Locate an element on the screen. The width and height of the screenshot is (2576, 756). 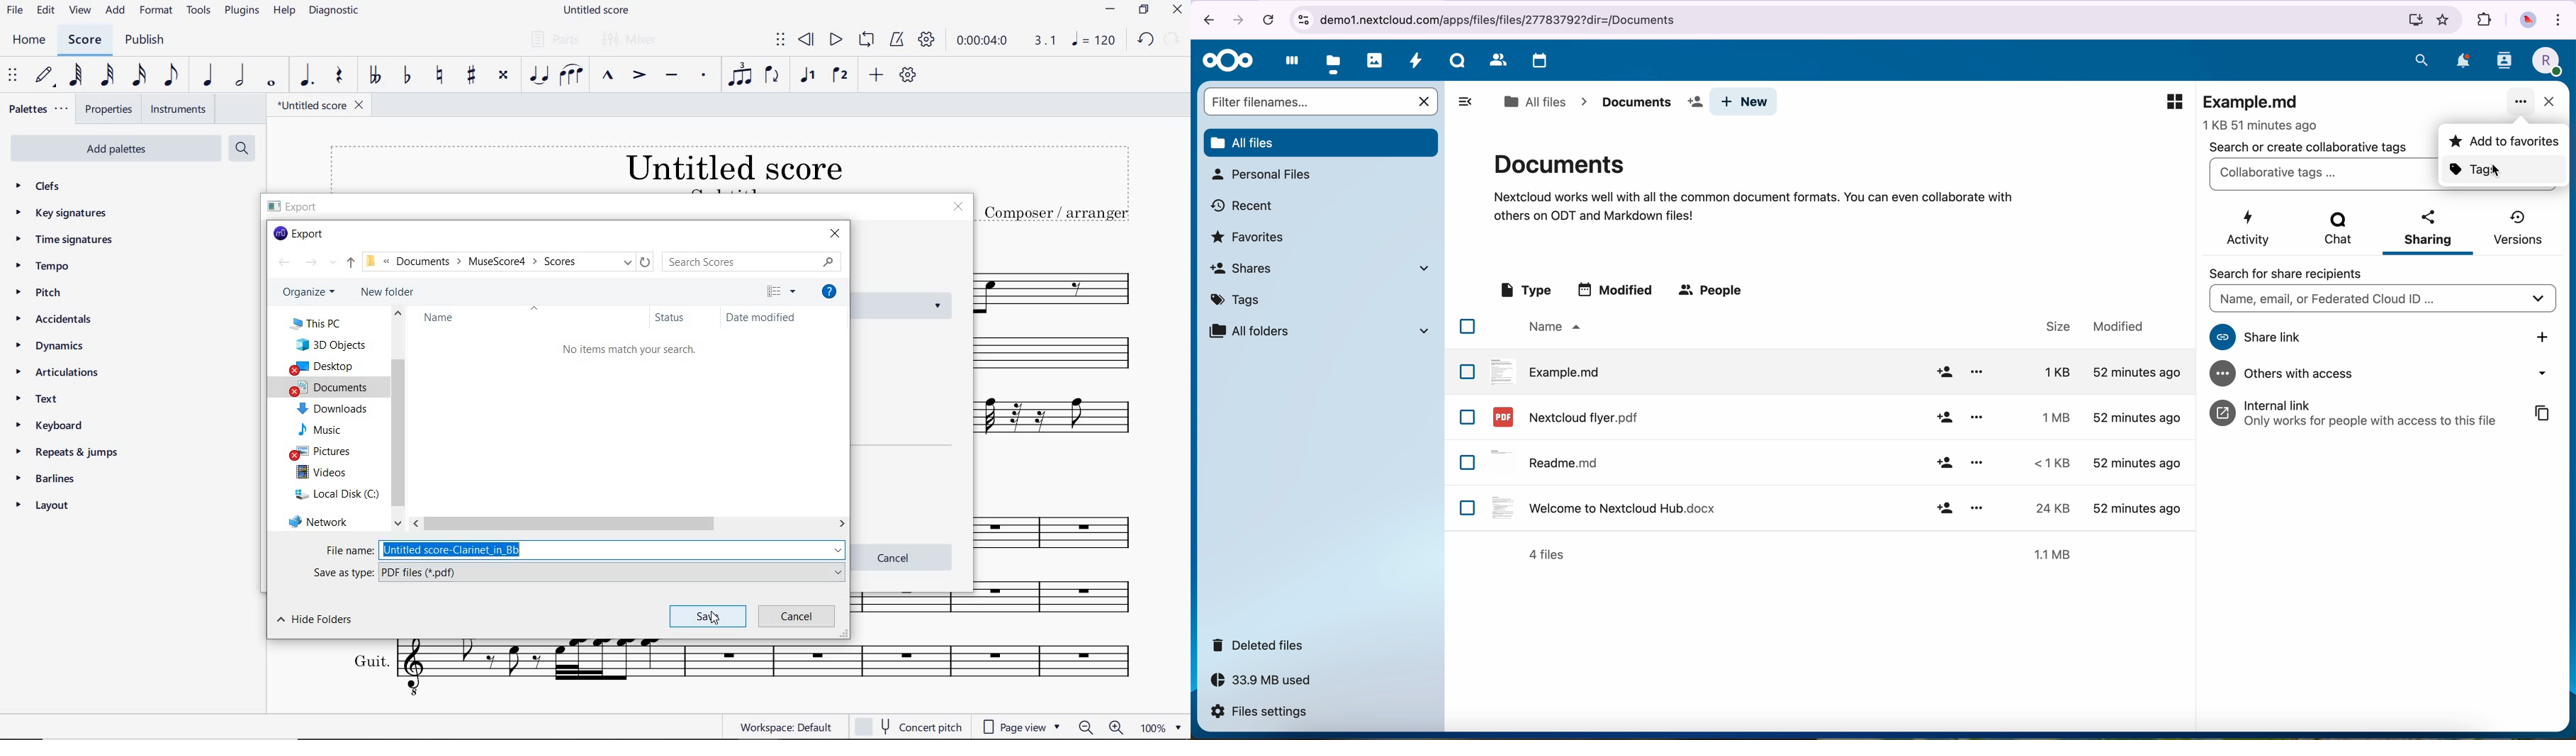
STACCATO is located at coordinates (704, 77).